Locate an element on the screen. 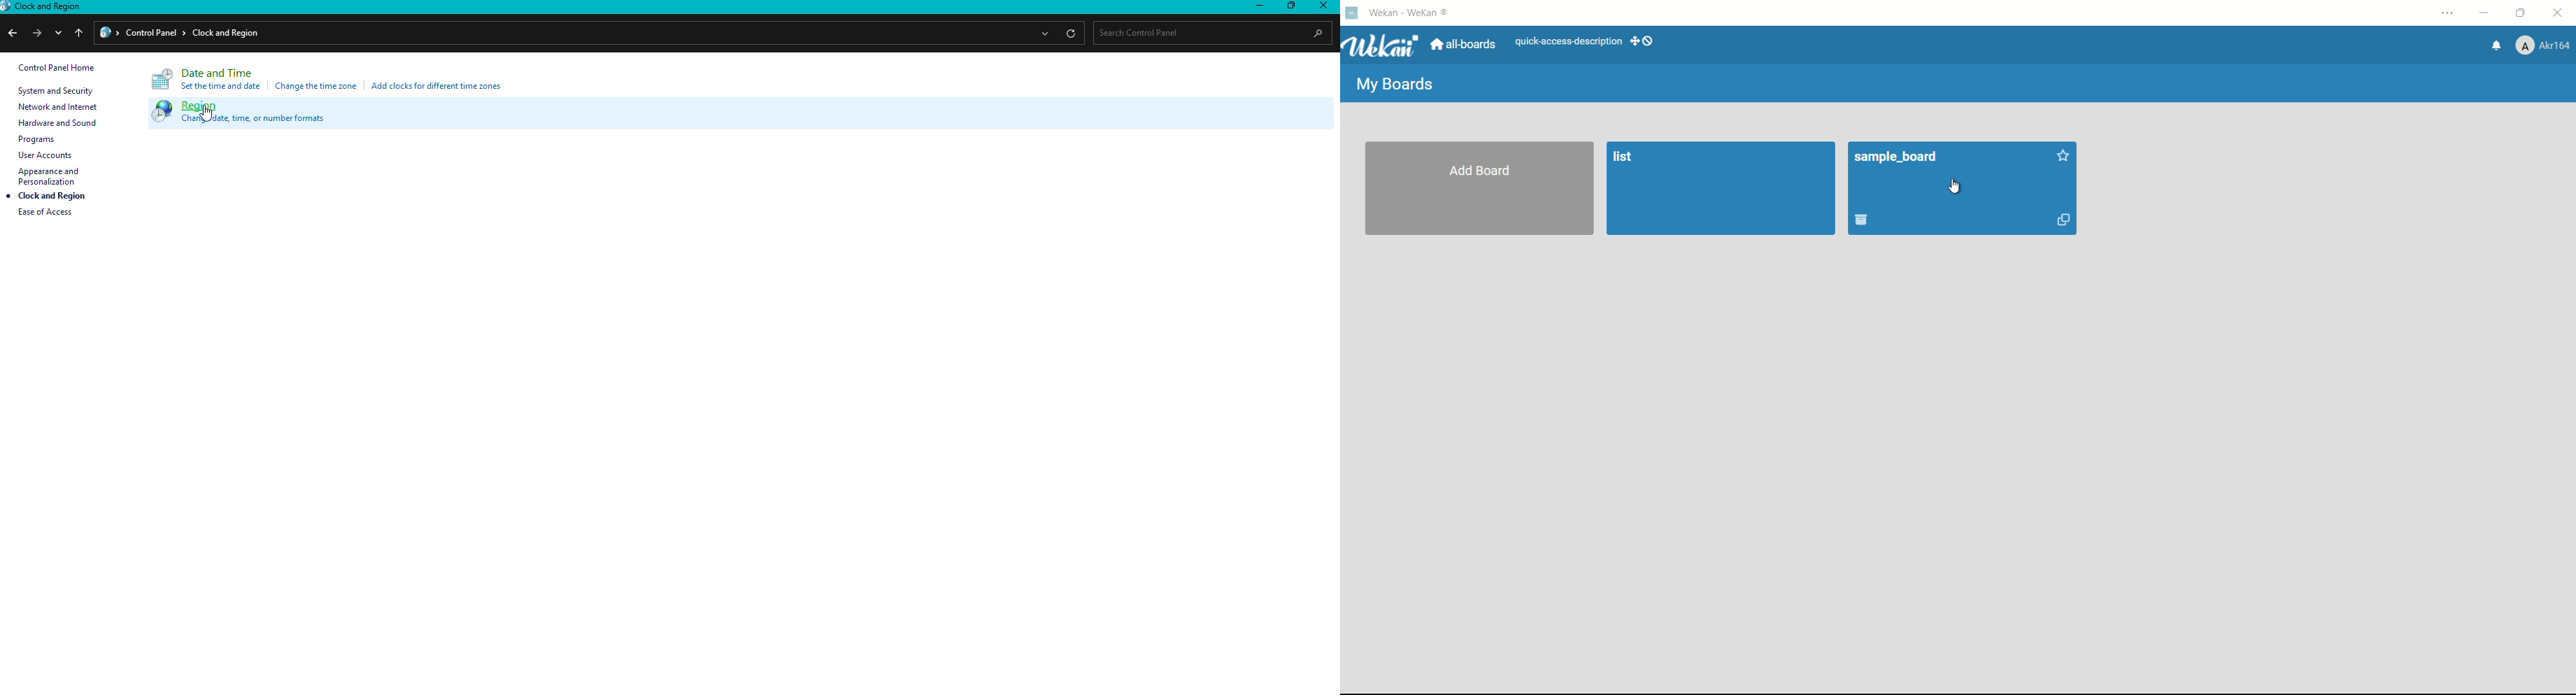 The height and width of the screenshot is (700, 2576). app icon is located at coordinates (1352, 13).